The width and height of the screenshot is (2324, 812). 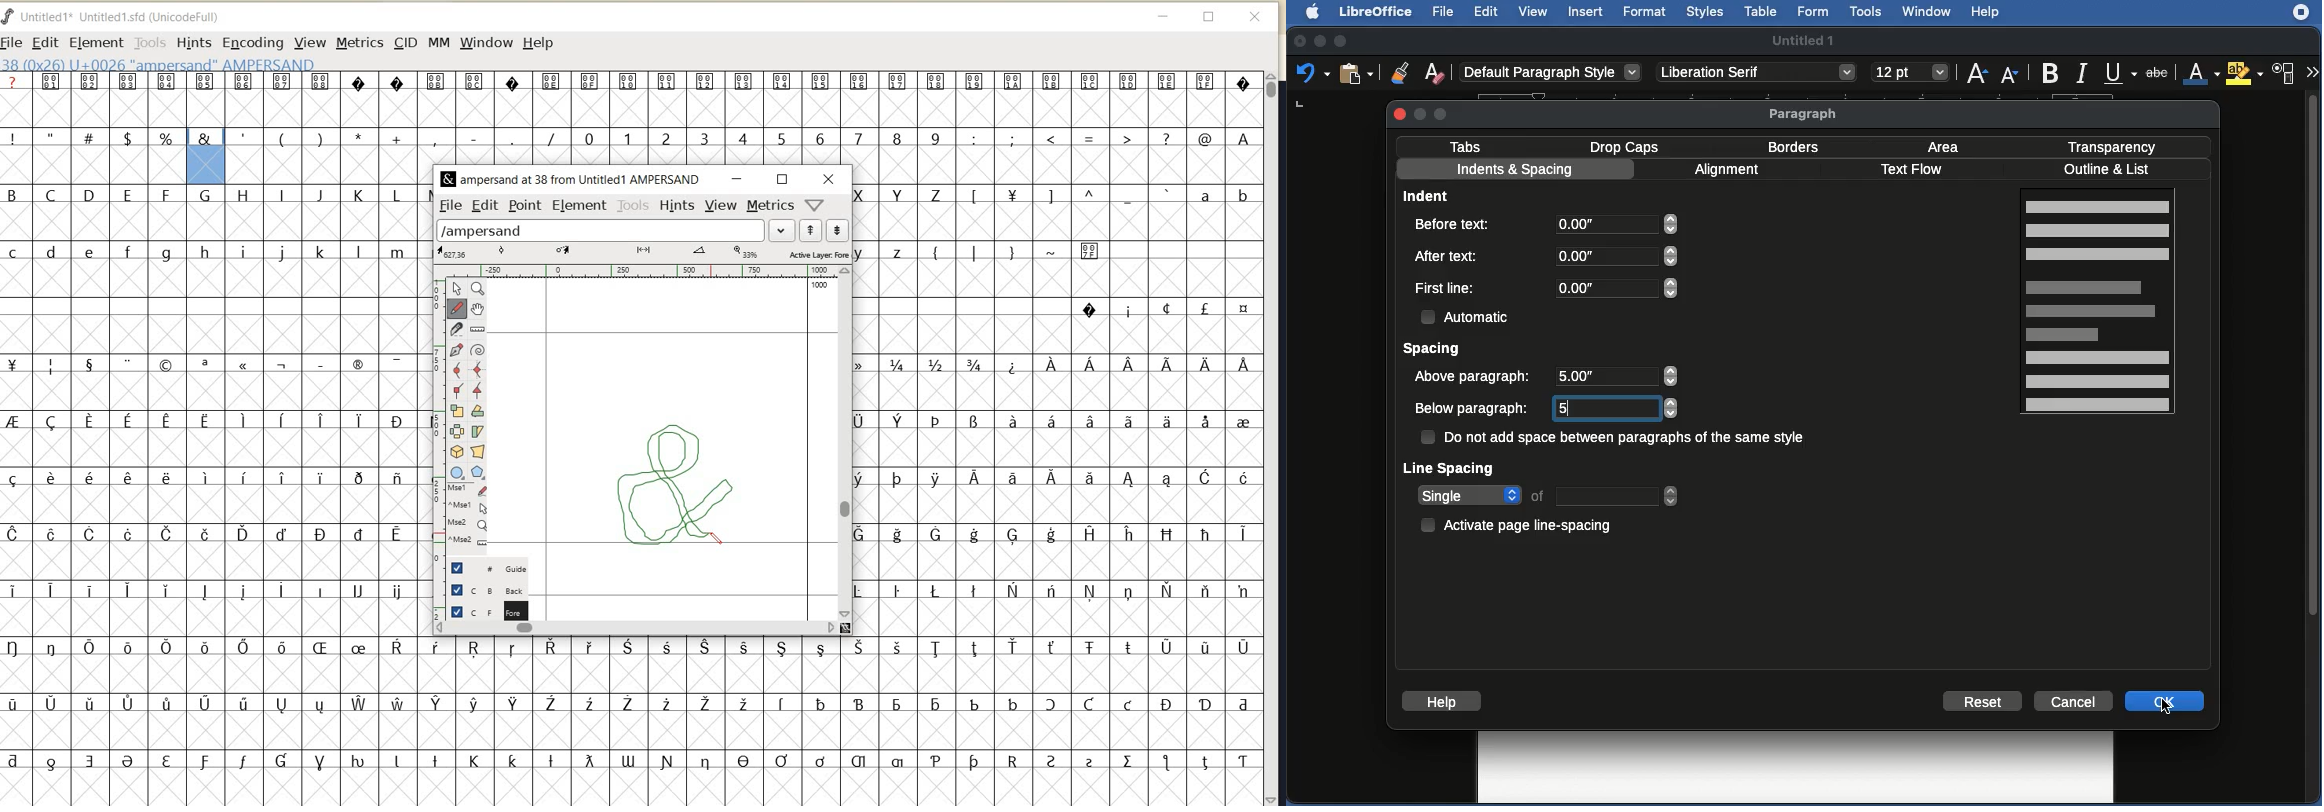 I want to click on TOOLS, so click(x=634, y=205).